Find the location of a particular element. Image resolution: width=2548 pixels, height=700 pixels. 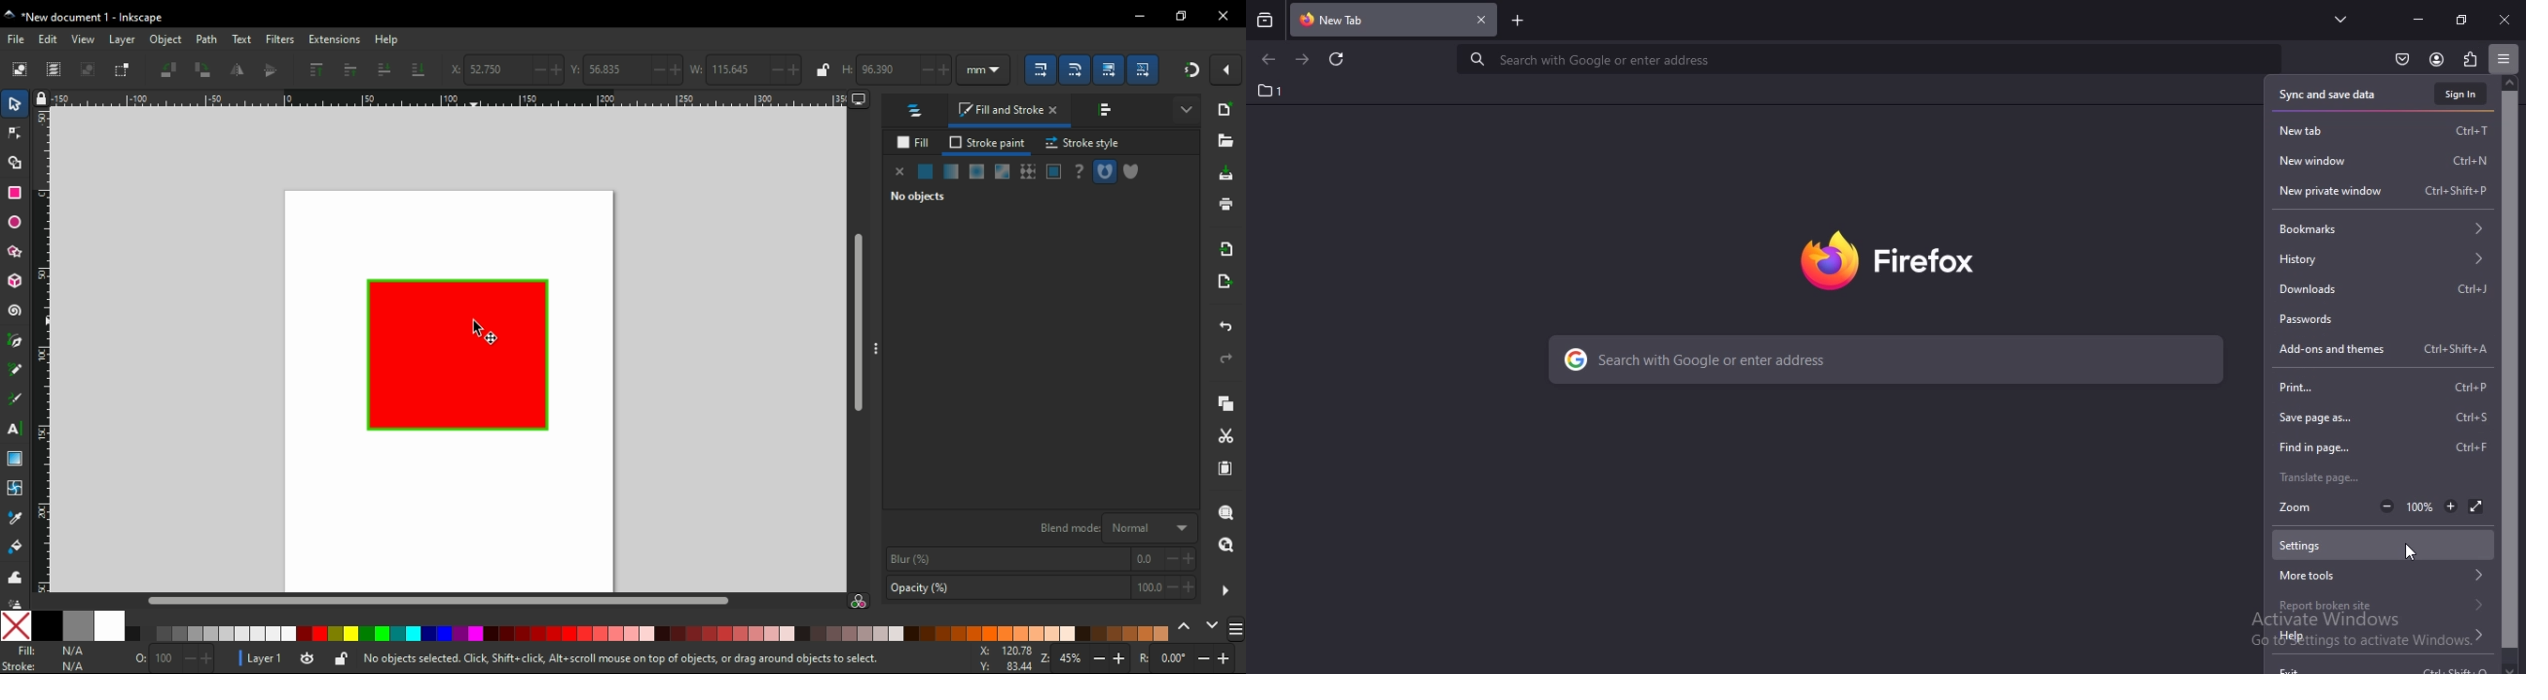

raise is located at coordinates (351, 70).